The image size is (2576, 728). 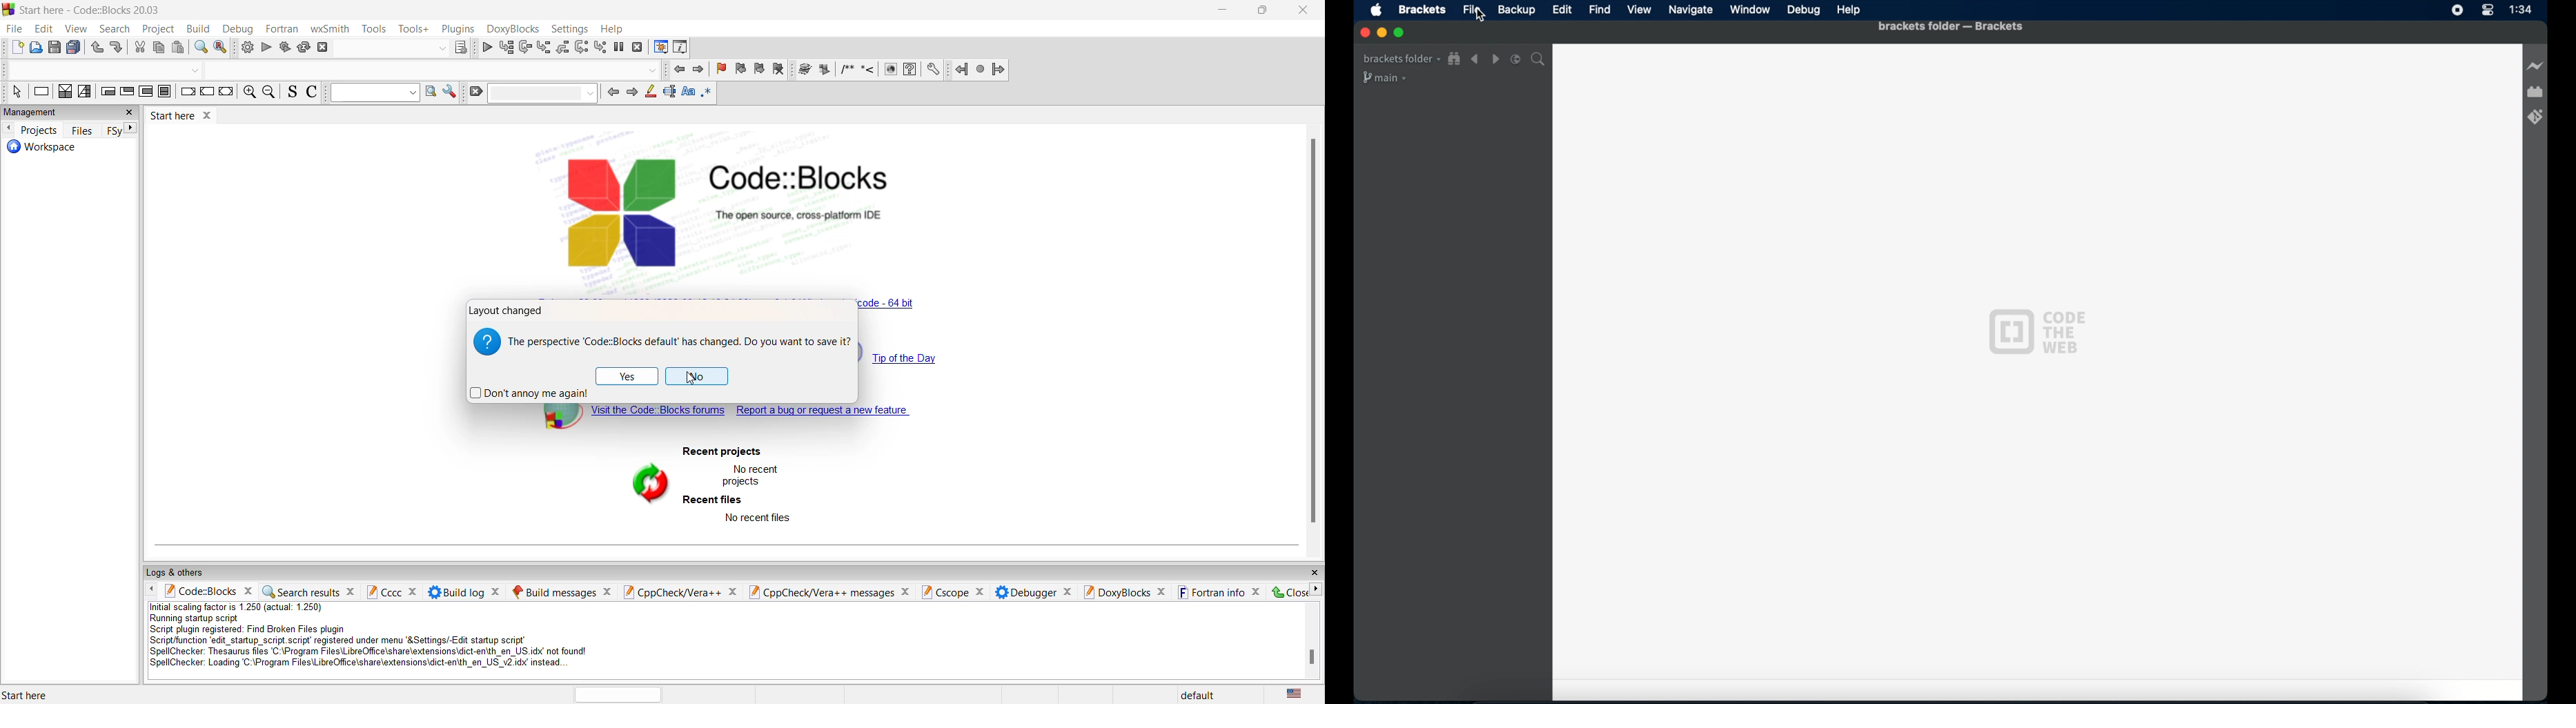 What do you see at coordinates (600, 47) in the screenshot?
I see `step into instruction` at bounding box center [600, 47].